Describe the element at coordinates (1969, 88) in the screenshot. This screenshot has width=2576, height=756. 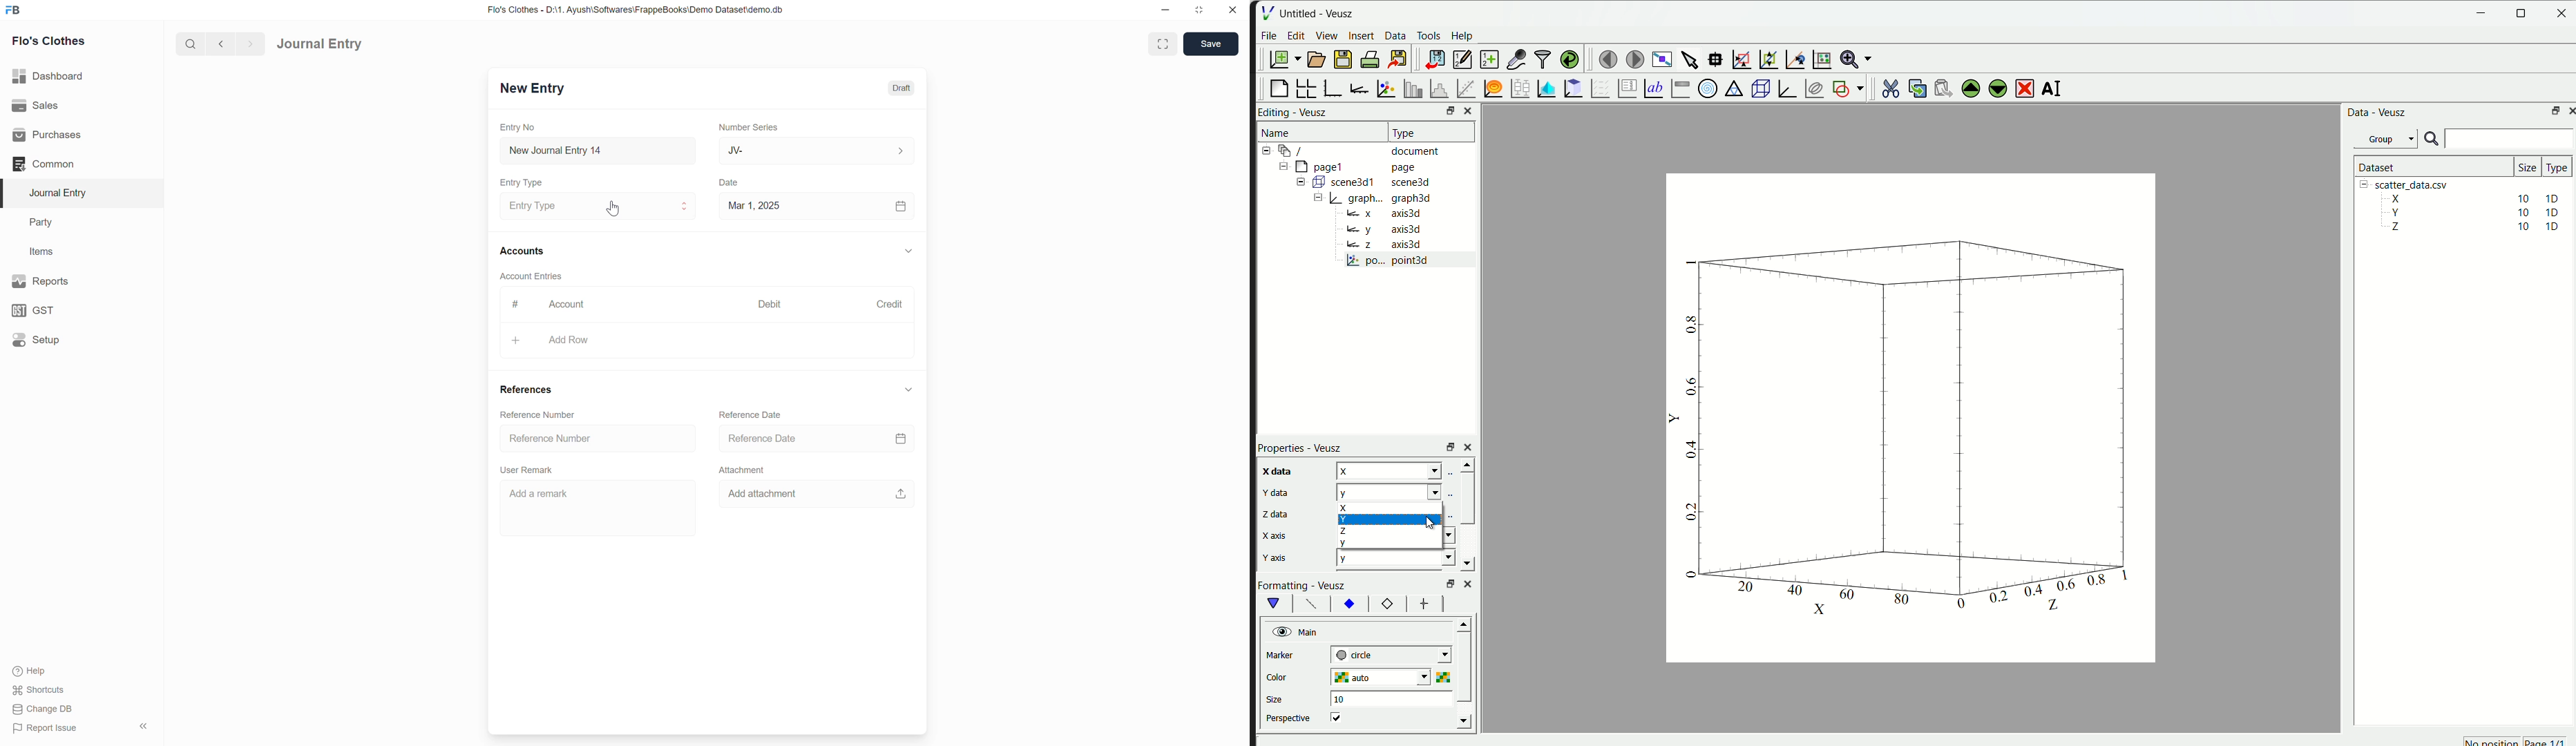
I see `move up the selected widget` at that location.